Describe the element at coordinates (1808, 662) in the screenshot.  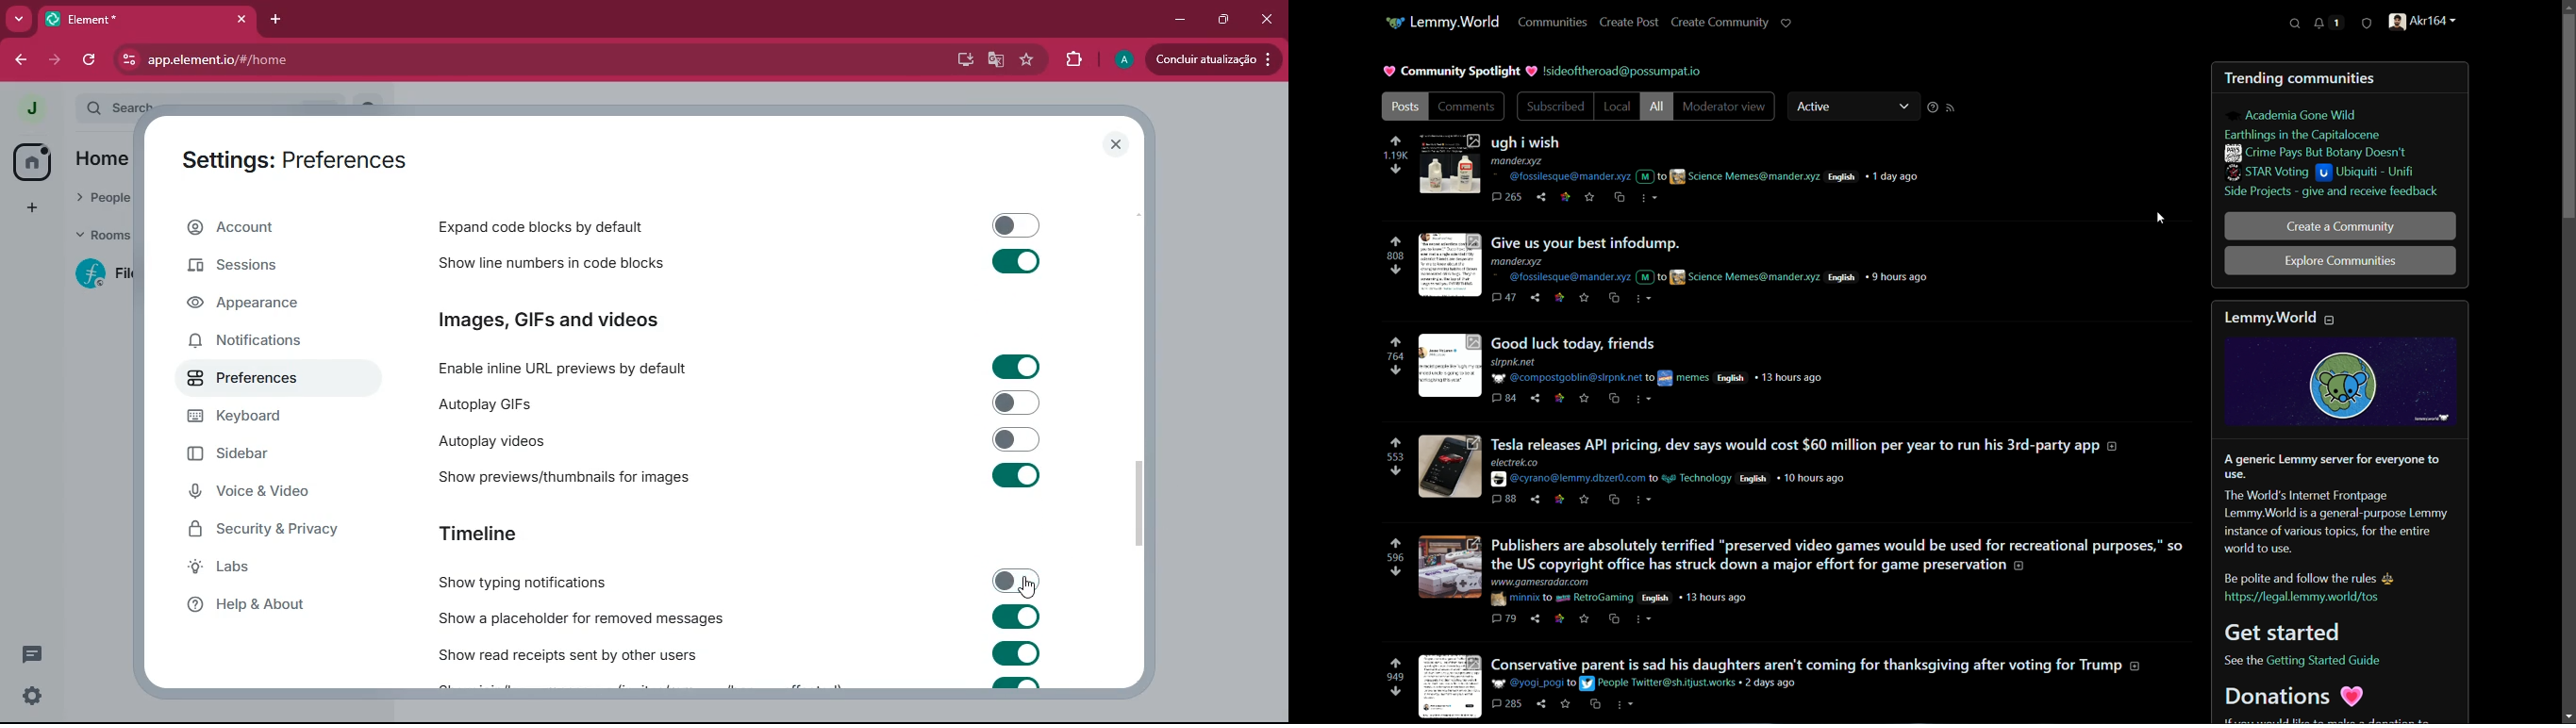
I see `Conservative parent is sad his daughters aren't coming for thanksgiving after voting for Trump` at that location.